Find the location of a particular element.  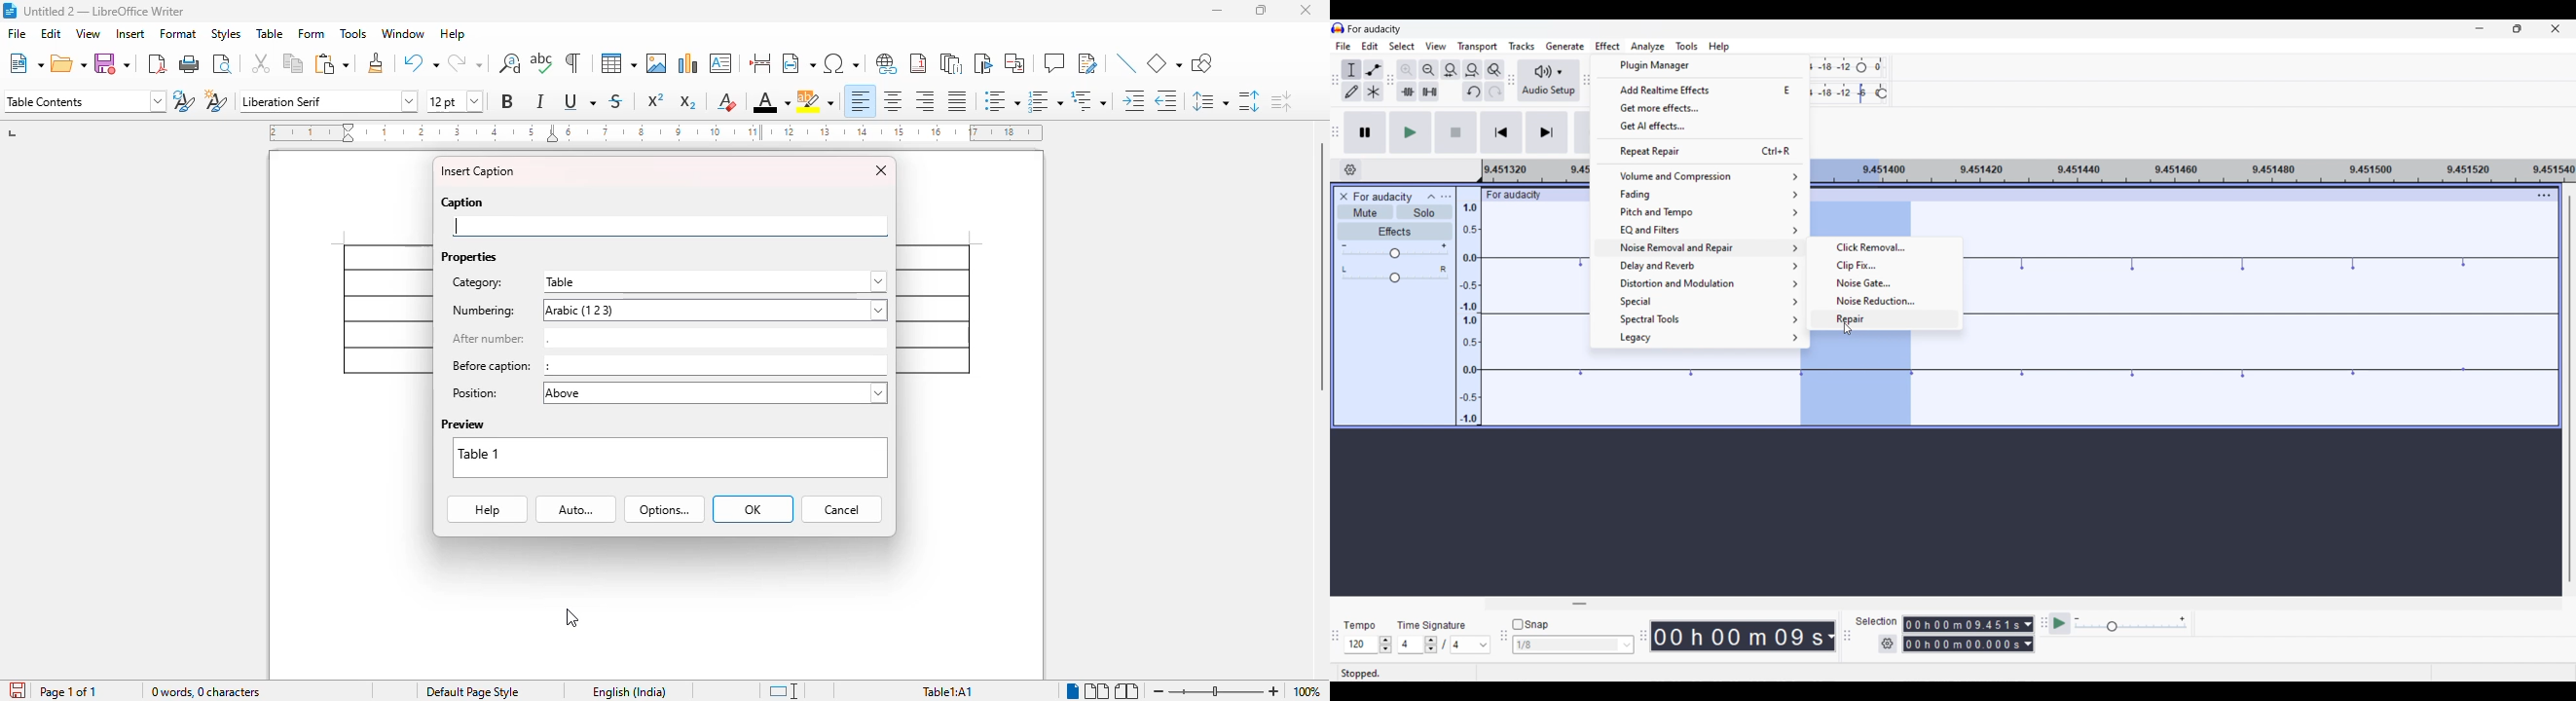

font name is located at coordinates (328, 102).